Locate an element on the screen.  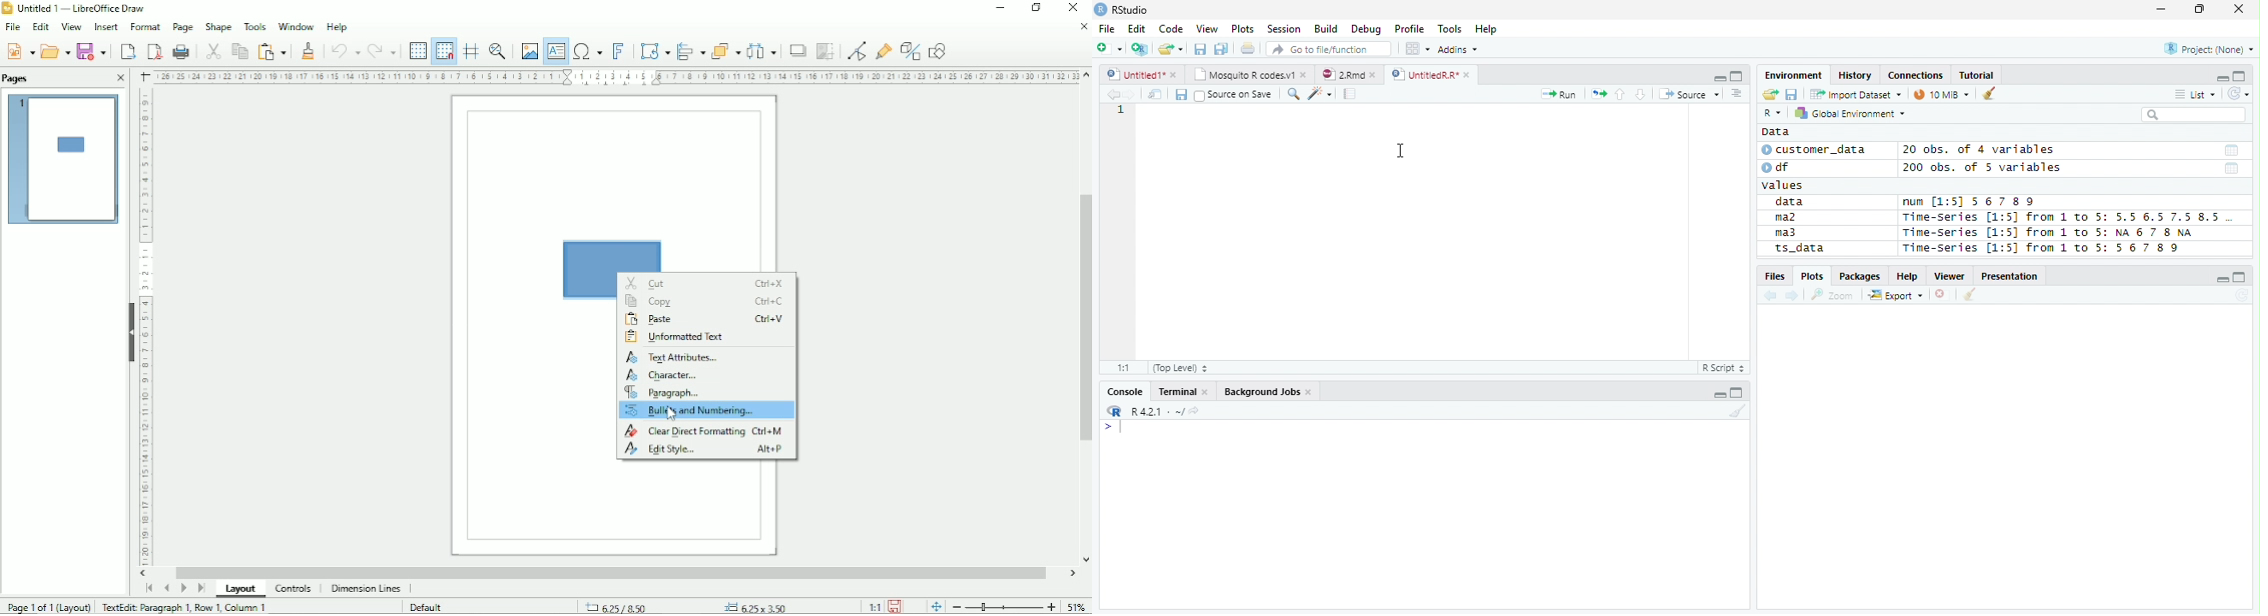
Save is located at coordinates (1180, 94).